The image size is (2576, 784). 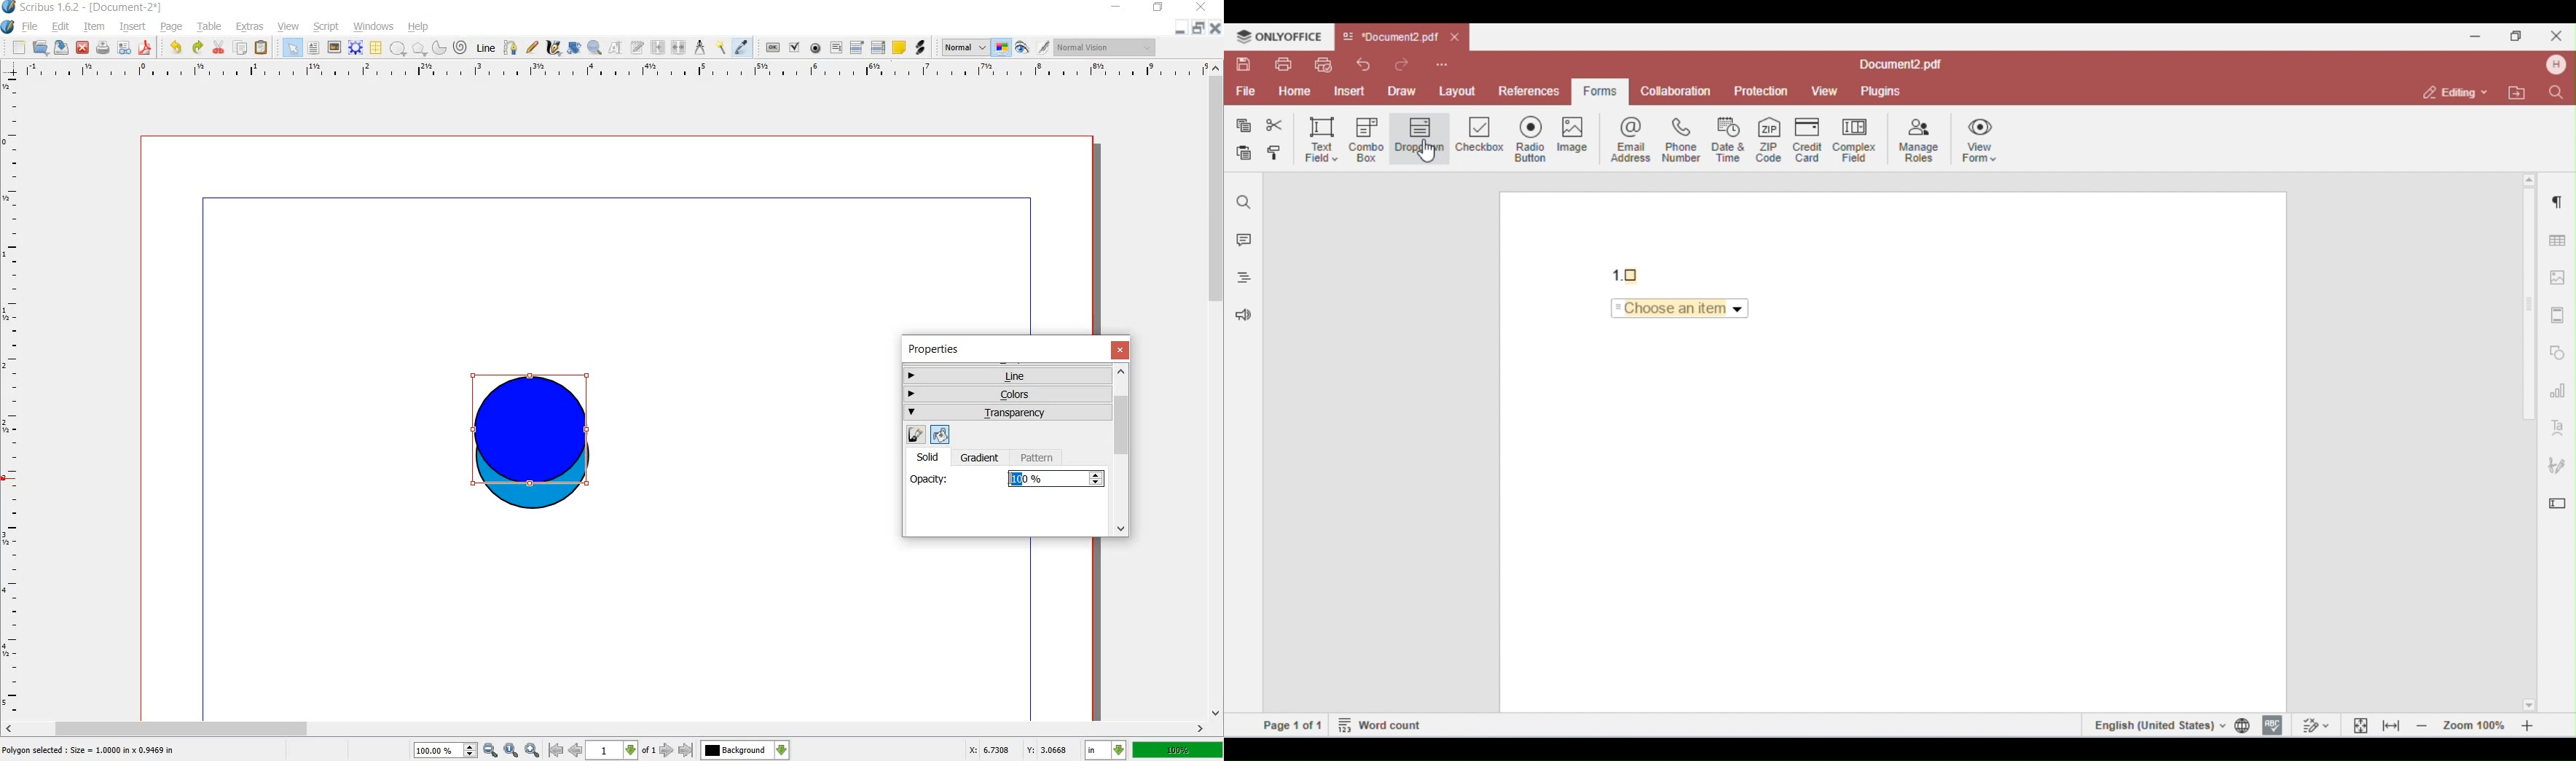 What do you see at coordinates (1123, 451) in the screenshot?
I see `scrollbar` at bounding box center [1123, 451].